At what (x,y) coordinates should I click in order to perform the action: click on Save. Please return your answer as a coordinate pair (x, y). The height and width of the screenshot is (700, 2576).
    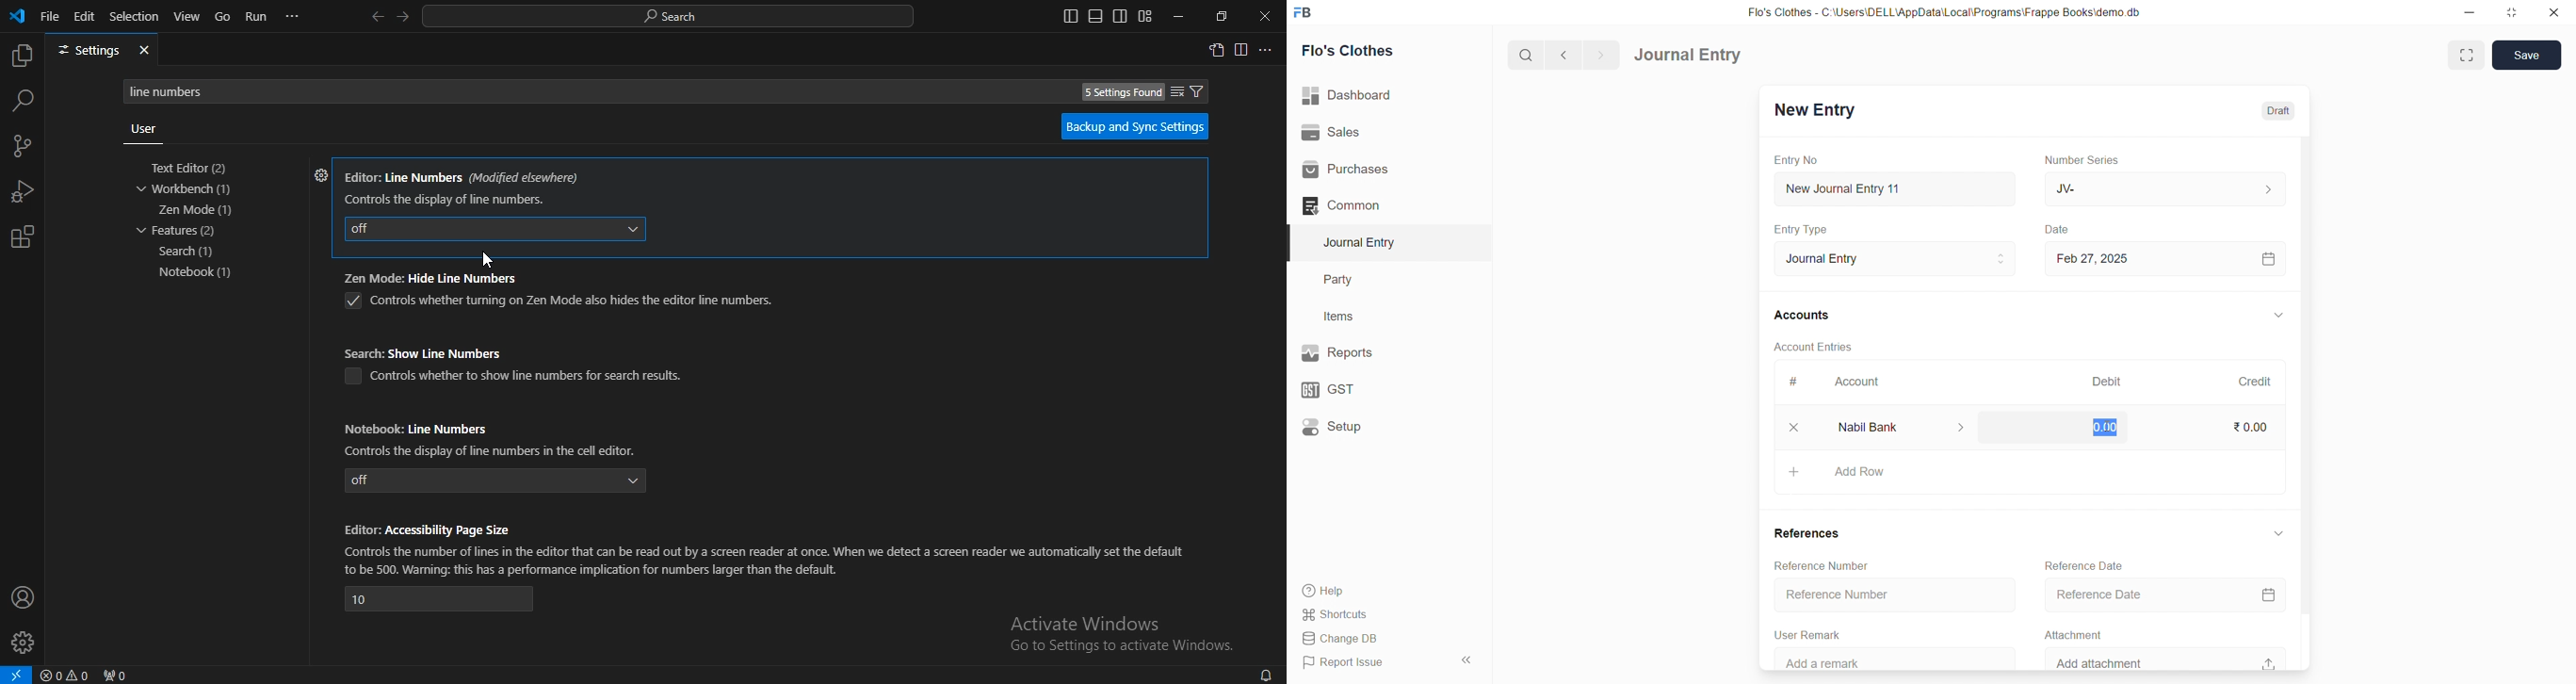
    Looking at the image, I should click on (2527, 55).